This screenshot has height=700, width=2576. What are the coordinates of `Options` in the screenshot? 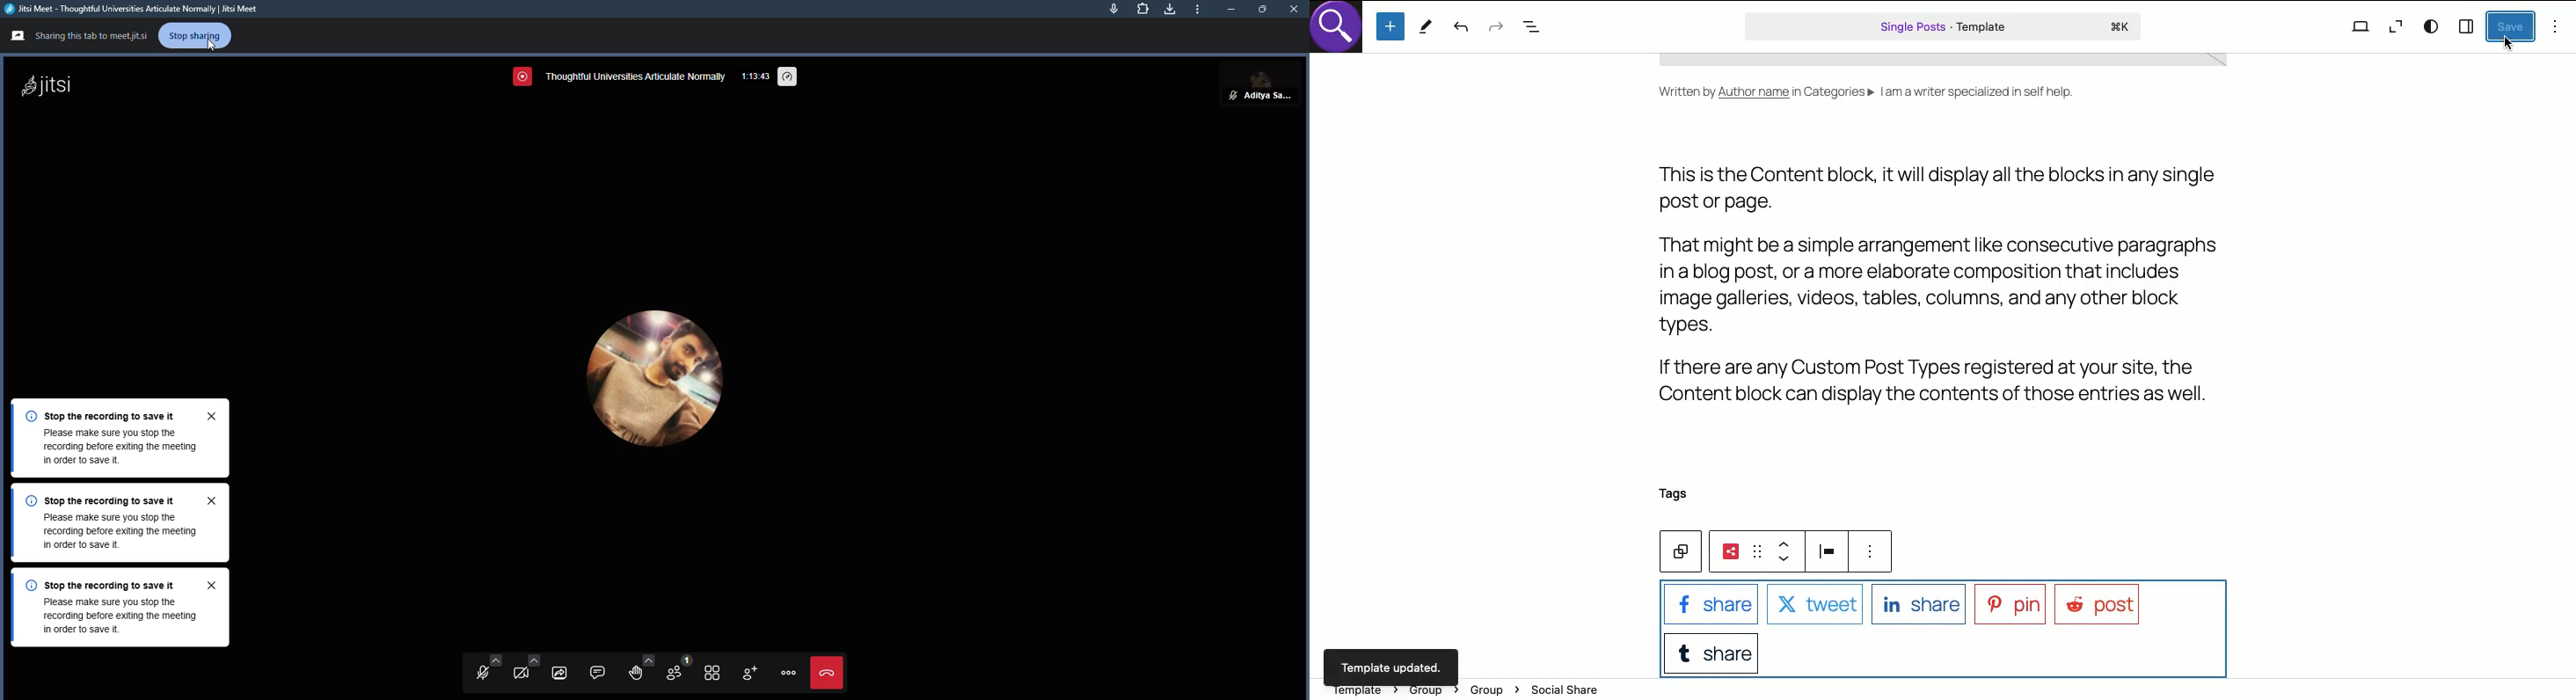 It's located at (2556, 26).